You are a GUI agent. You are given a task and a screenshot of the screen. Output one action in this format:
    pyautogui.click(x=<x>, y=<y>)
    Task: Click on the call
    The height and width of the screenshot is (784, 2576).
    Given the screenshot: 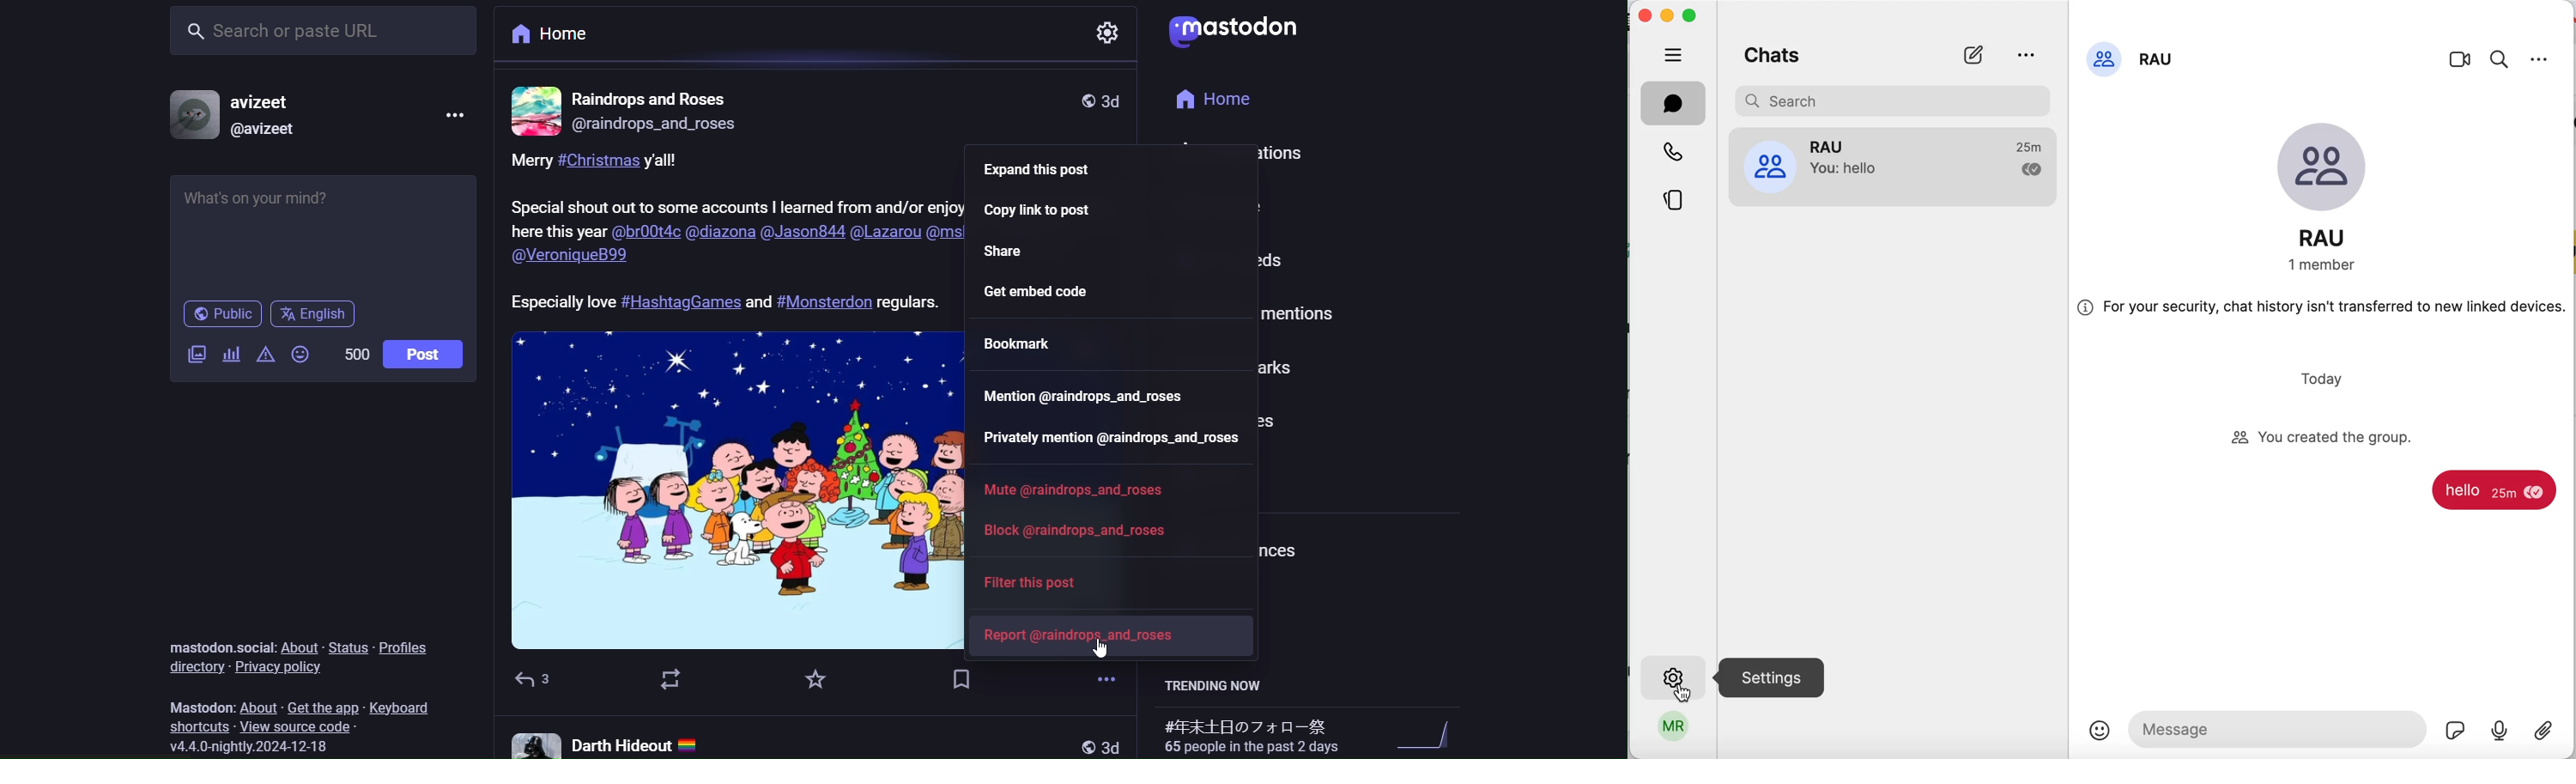 What is the action you would take?
    pyautogui.click(x=1674, y=150)
    